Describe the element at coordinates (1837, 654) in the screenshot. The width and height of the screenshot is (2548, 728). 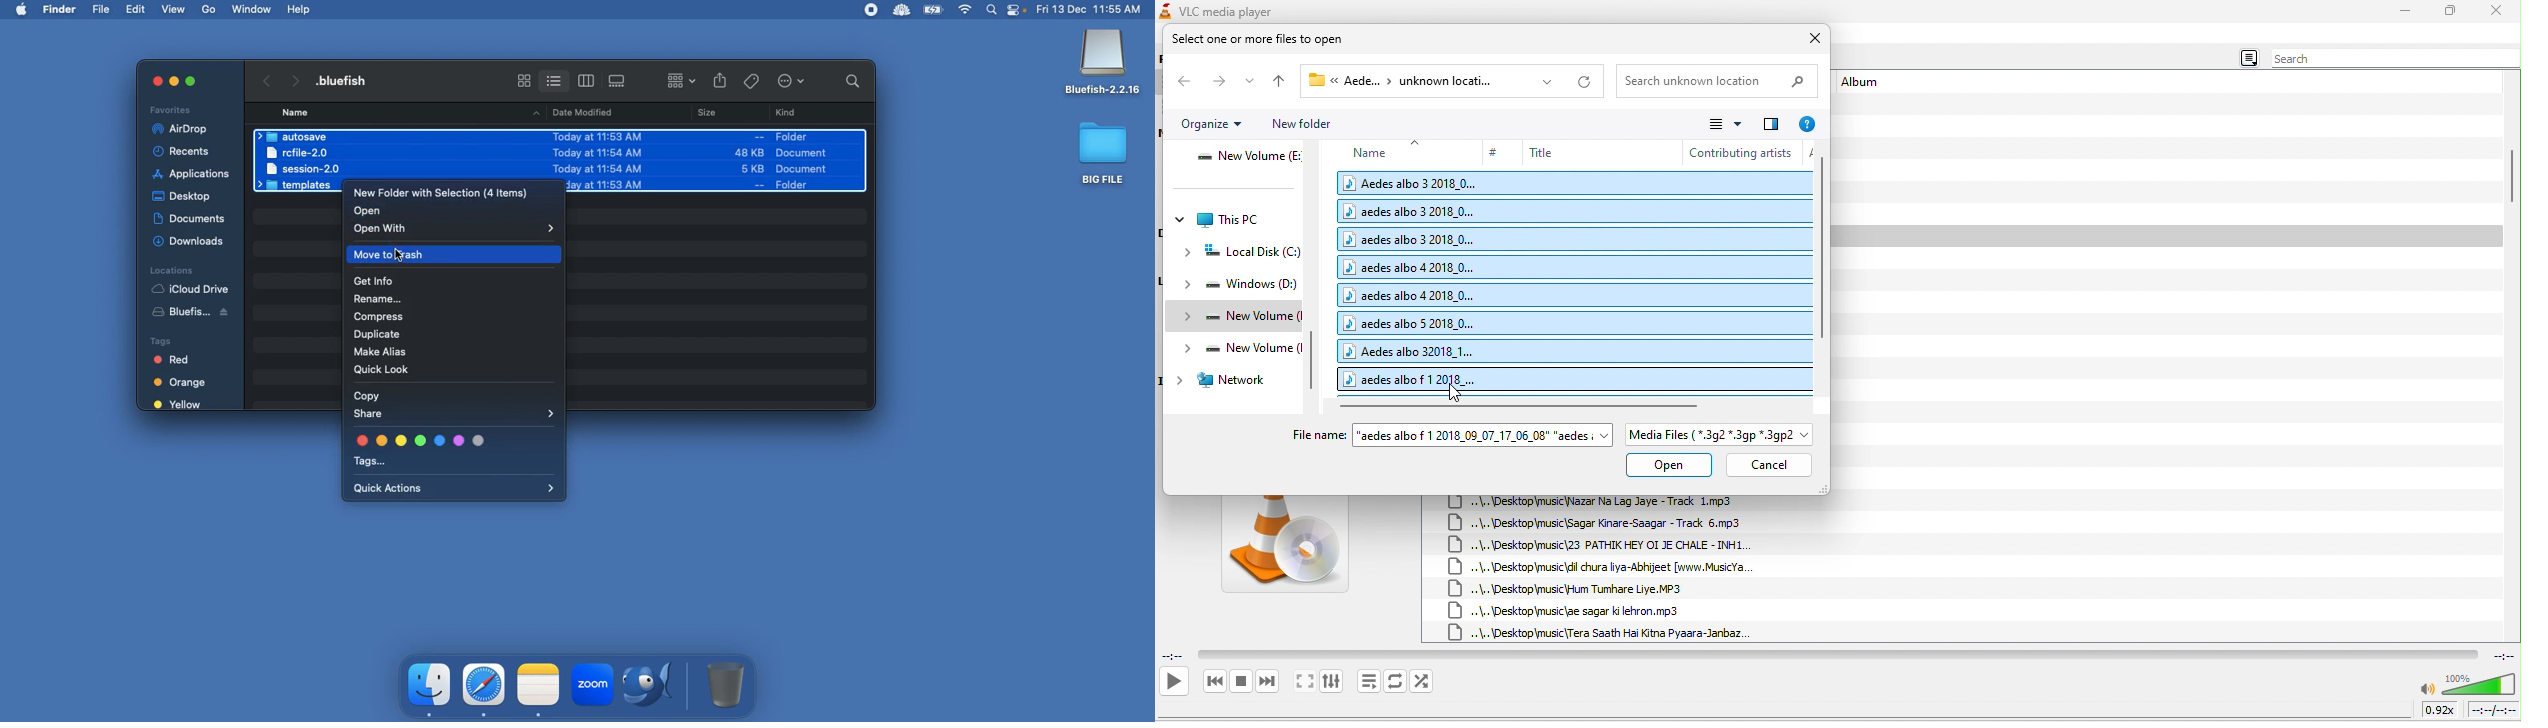
I see `video playback` at that location.